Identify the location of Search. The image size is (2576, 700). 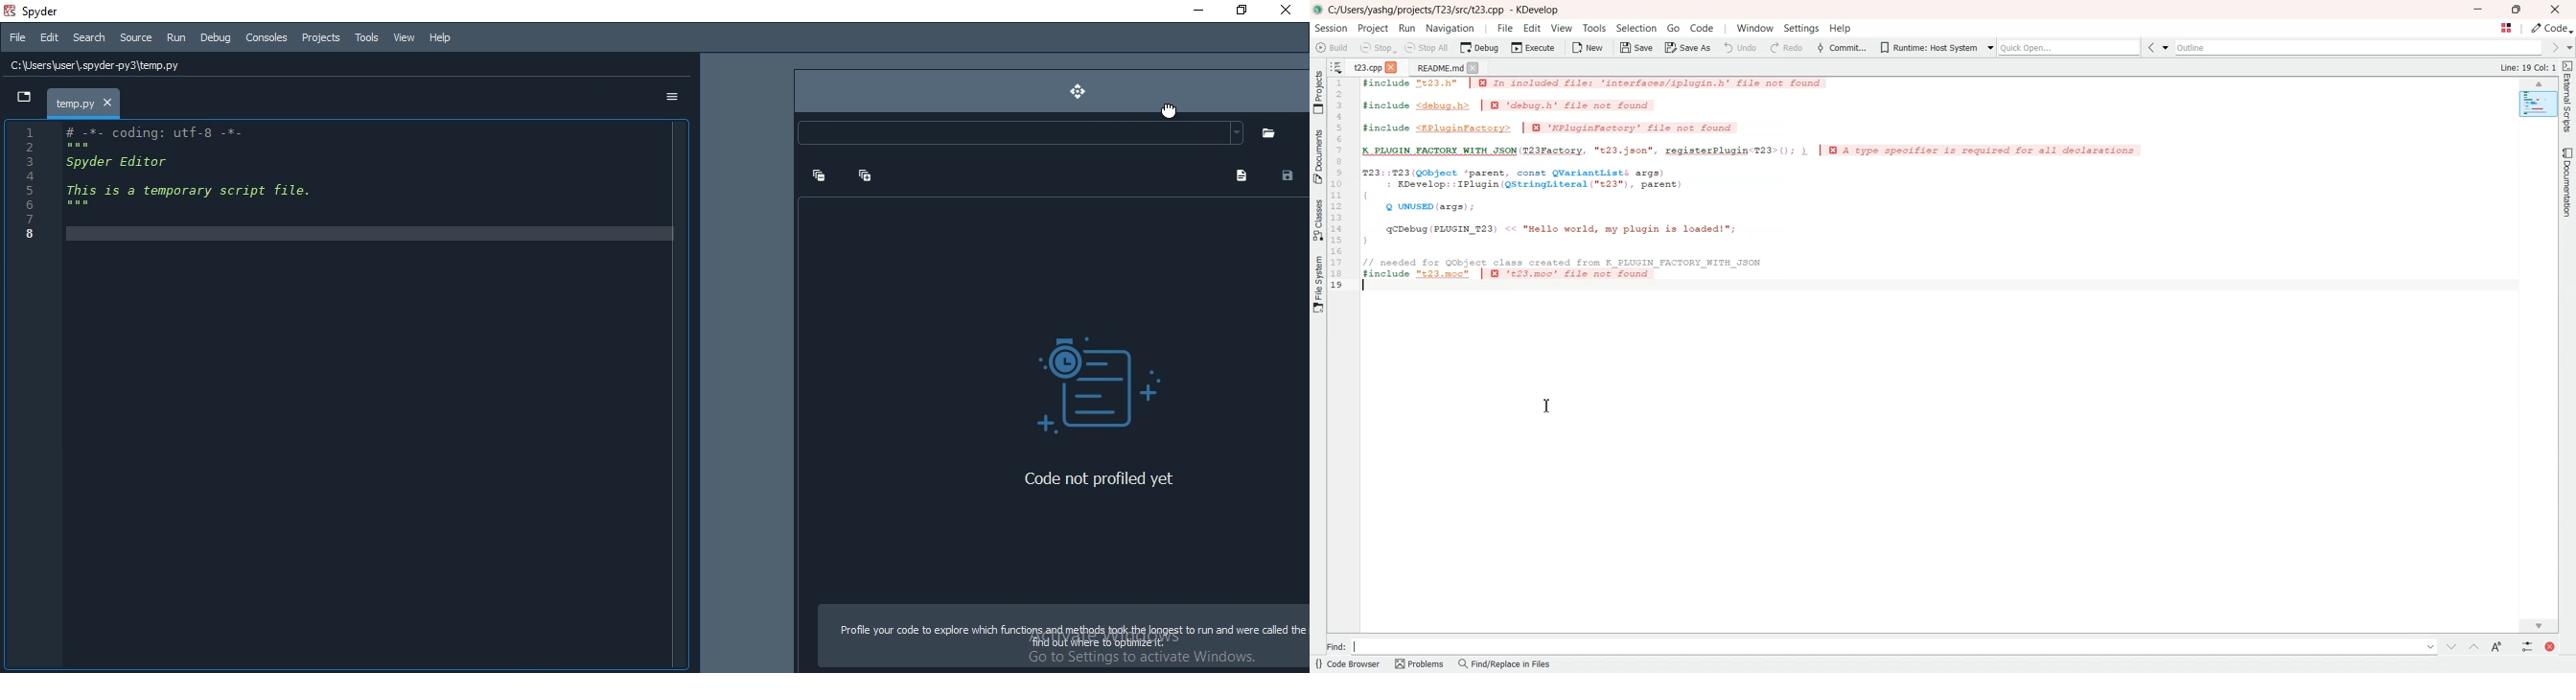
(89, 38).